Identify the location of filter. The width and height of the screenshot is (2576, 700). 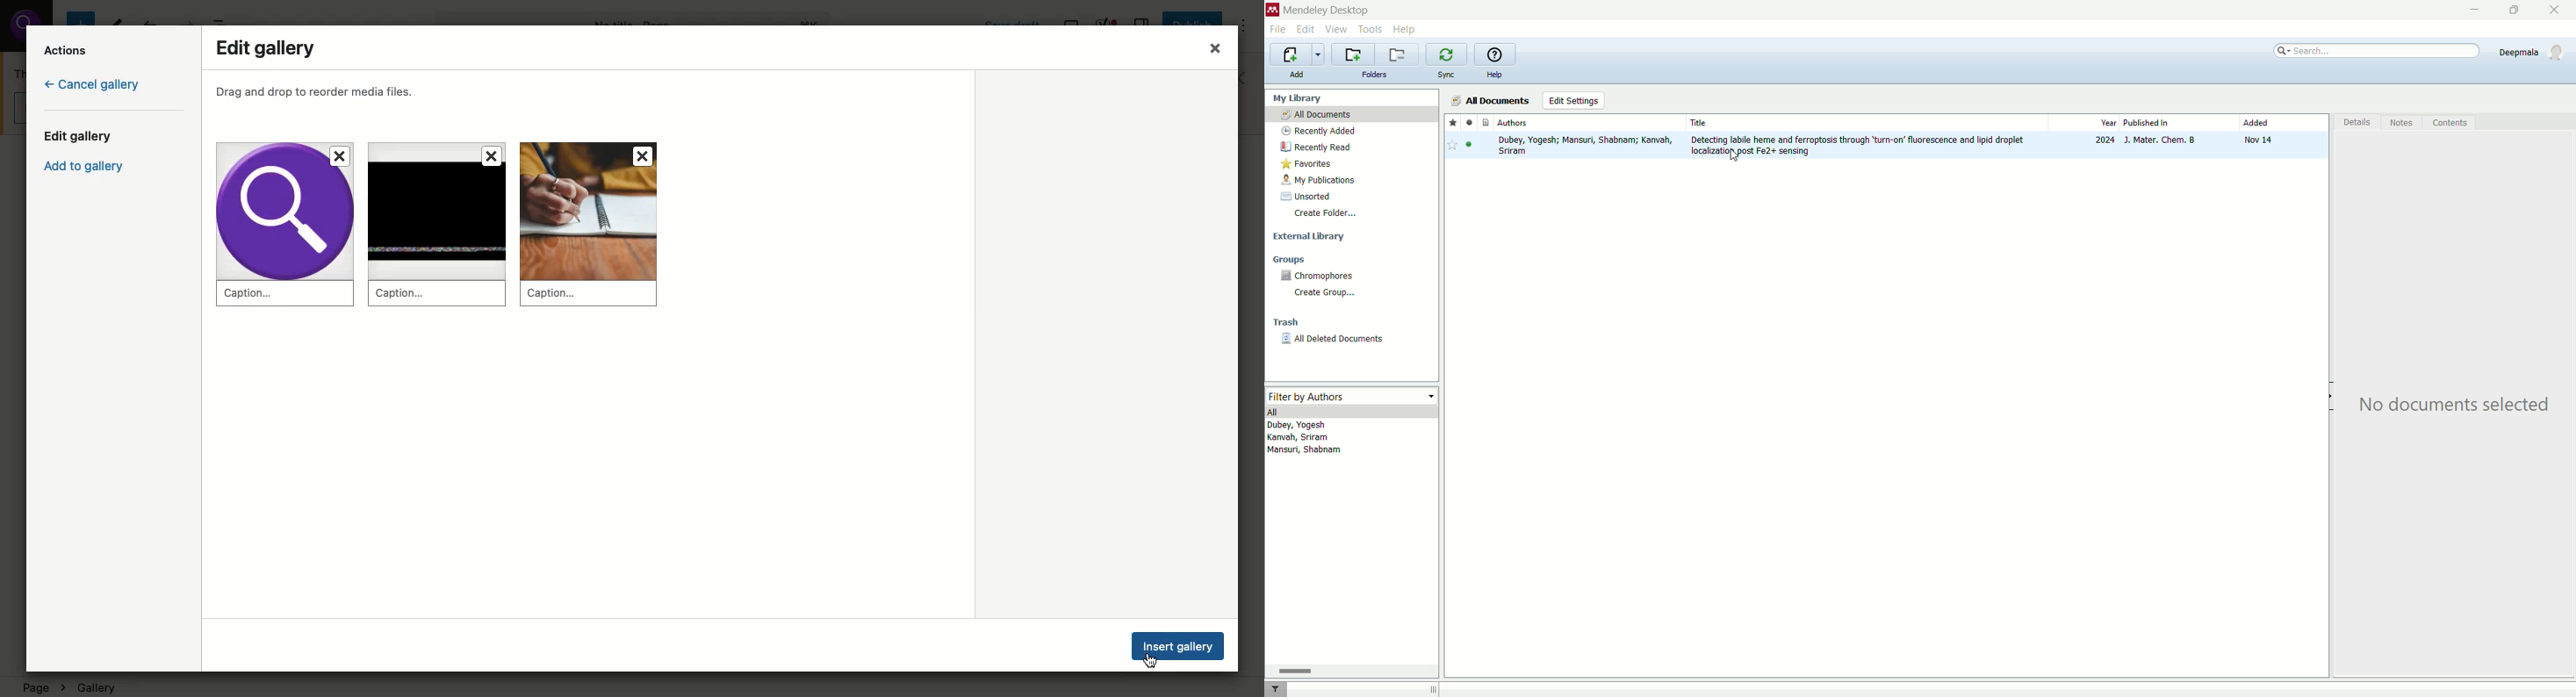
(1277, 689).